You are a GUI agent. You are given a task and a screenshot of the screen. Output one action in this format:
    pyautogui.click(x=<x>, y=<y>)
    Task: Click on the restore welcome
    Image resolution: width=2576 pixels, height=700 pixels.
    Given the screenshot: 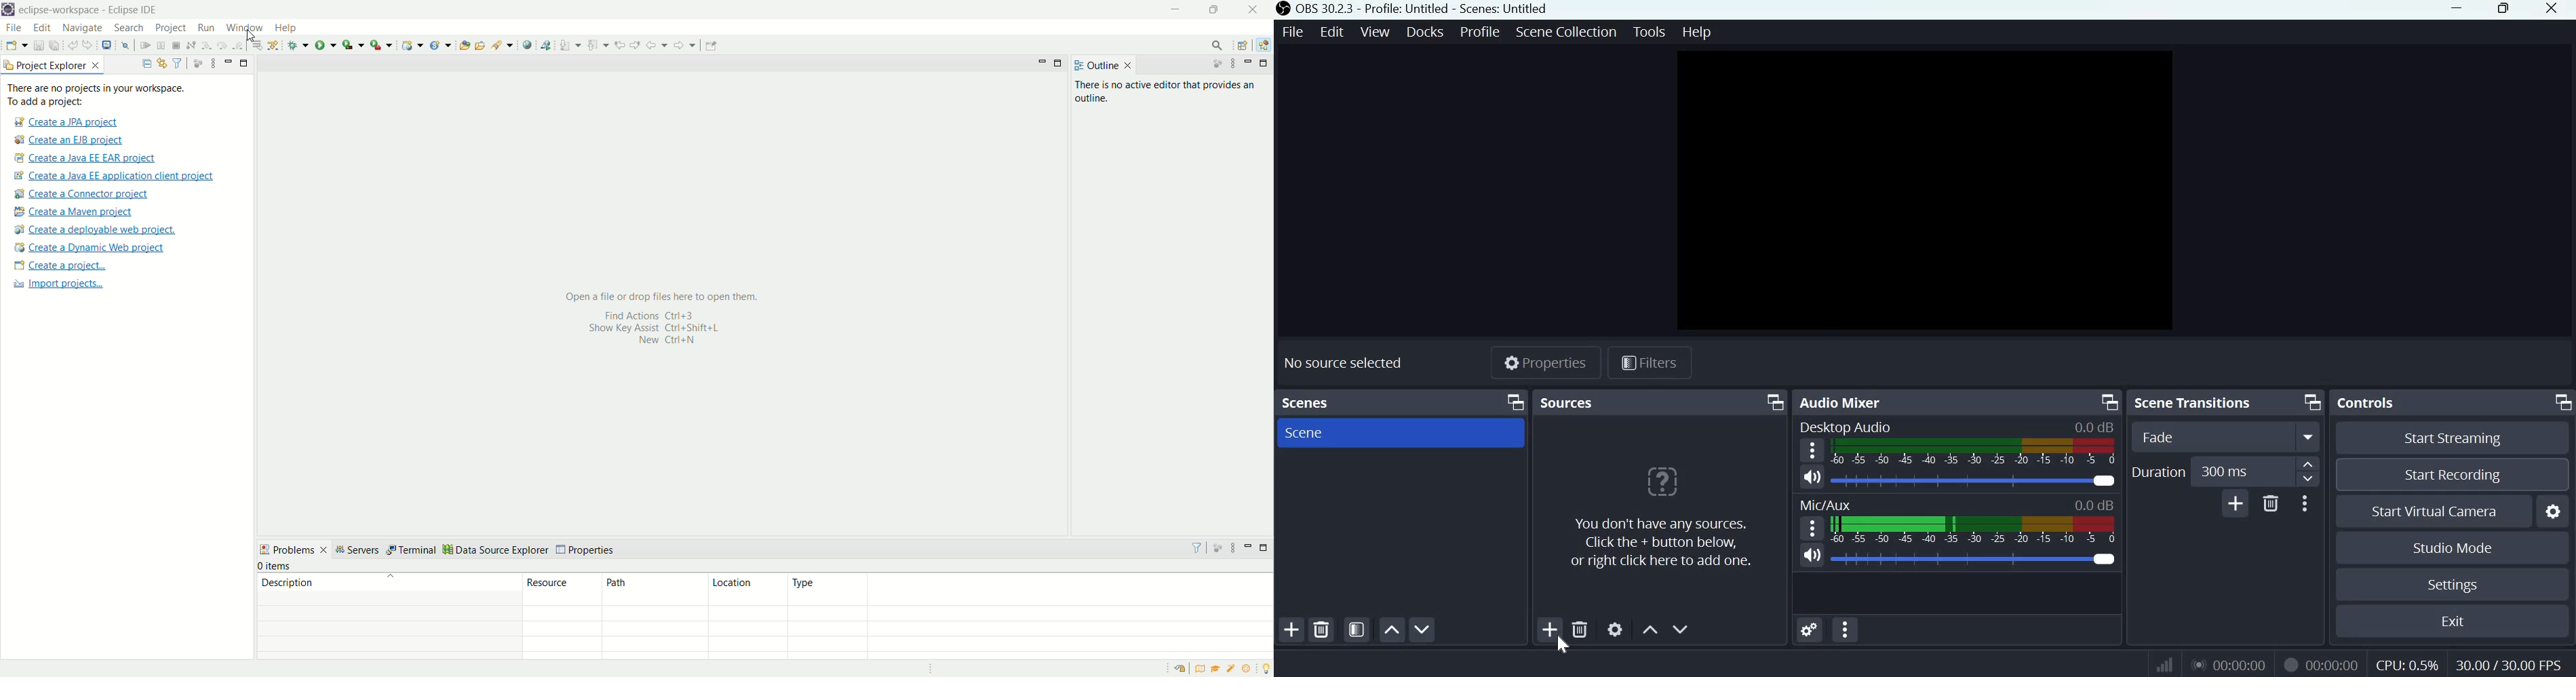 What is the action you would take?
    pyautogui.click(x=1183, y=669)
    